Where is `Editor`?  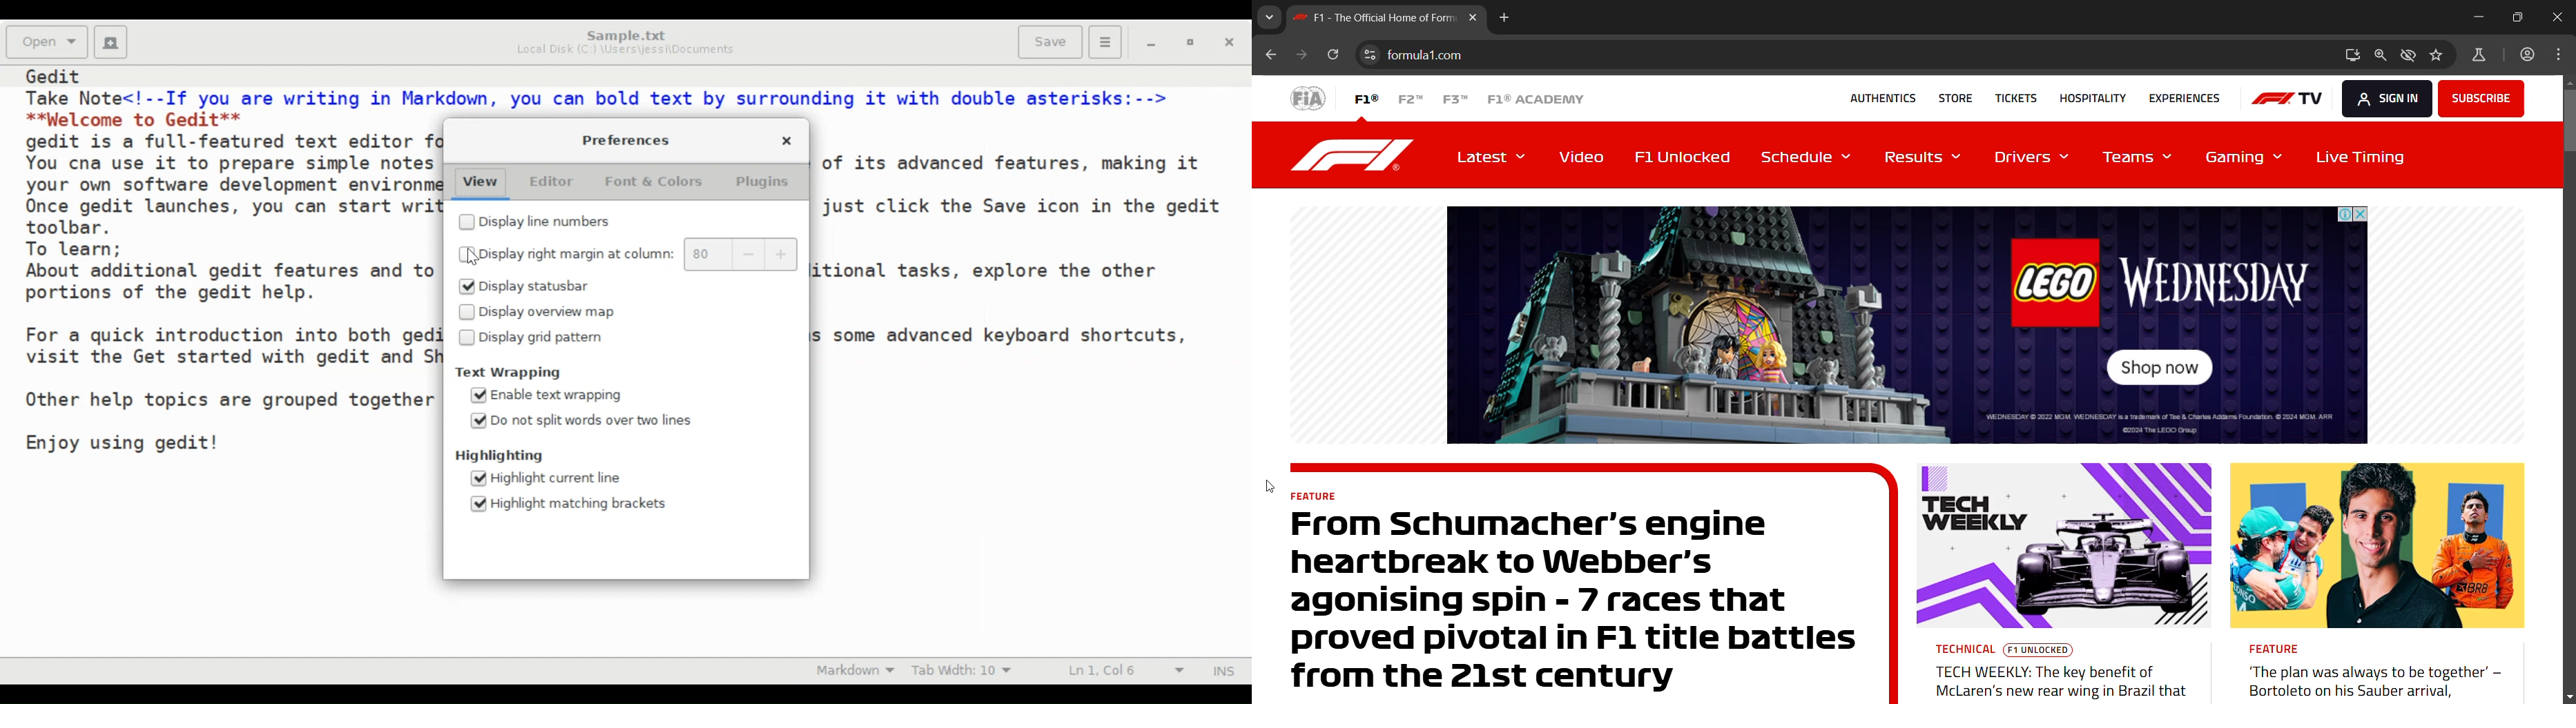
Editor is located at coordinates (551, 181).